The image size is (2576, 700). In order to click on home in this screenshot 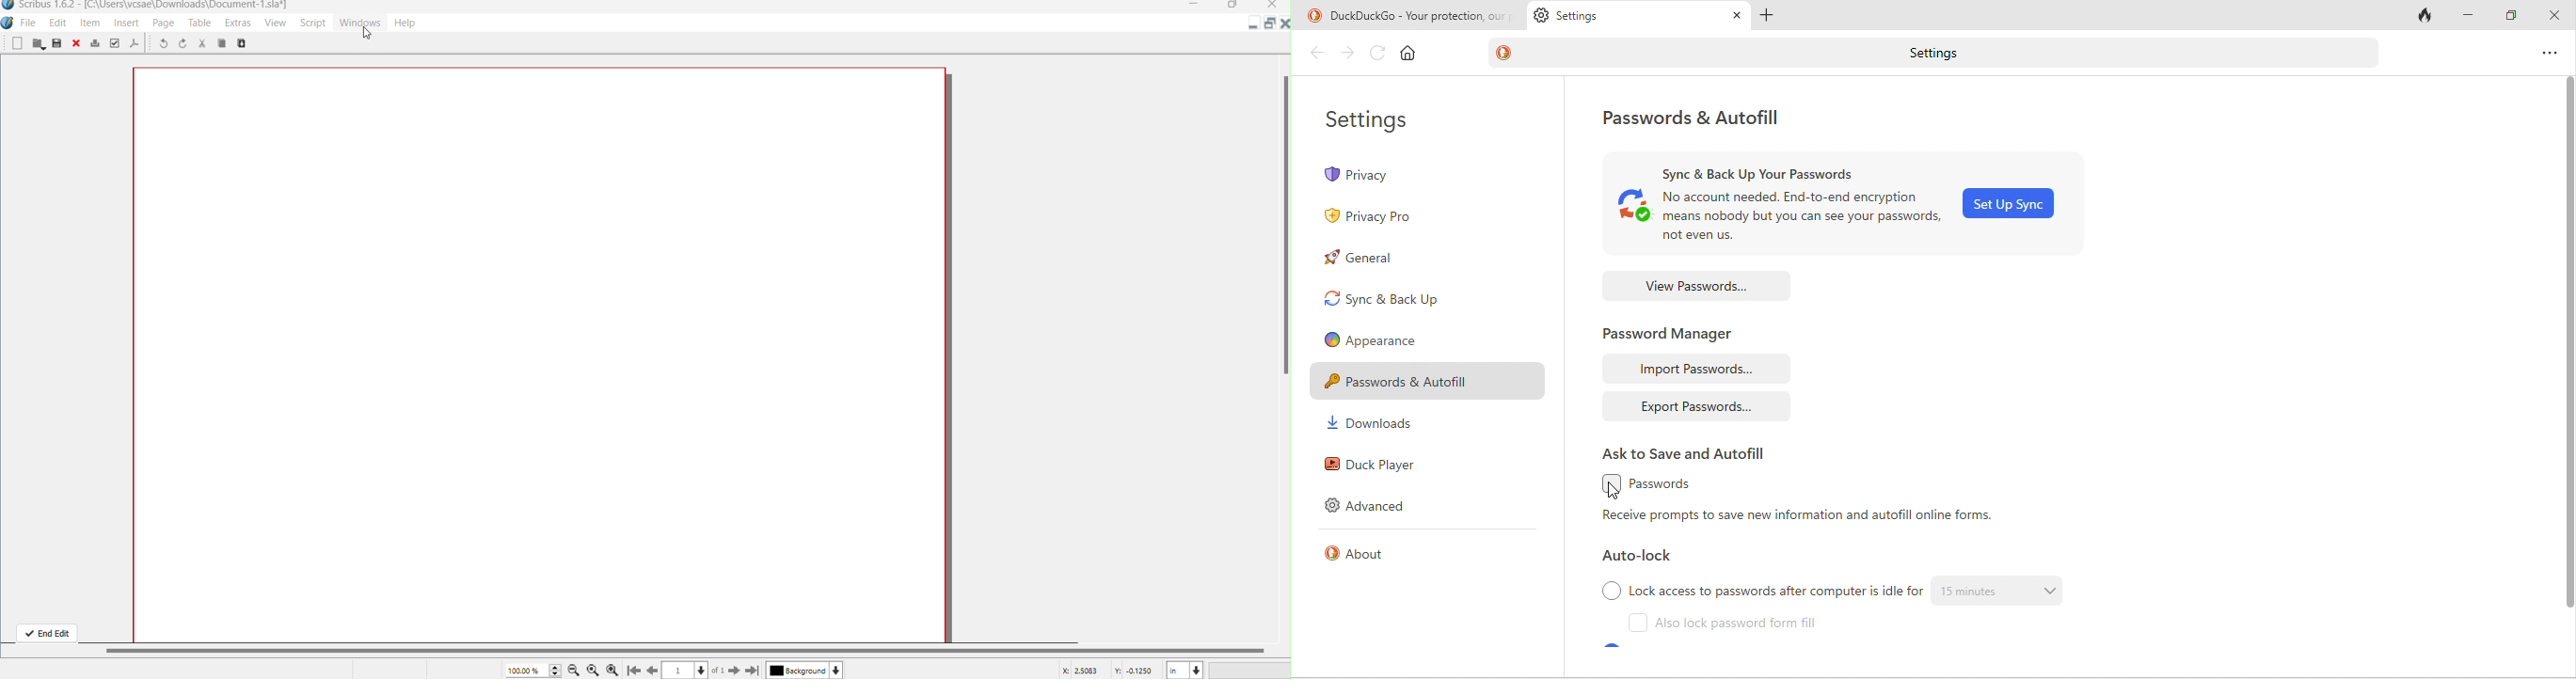, I will do `click(1412, 55)`.